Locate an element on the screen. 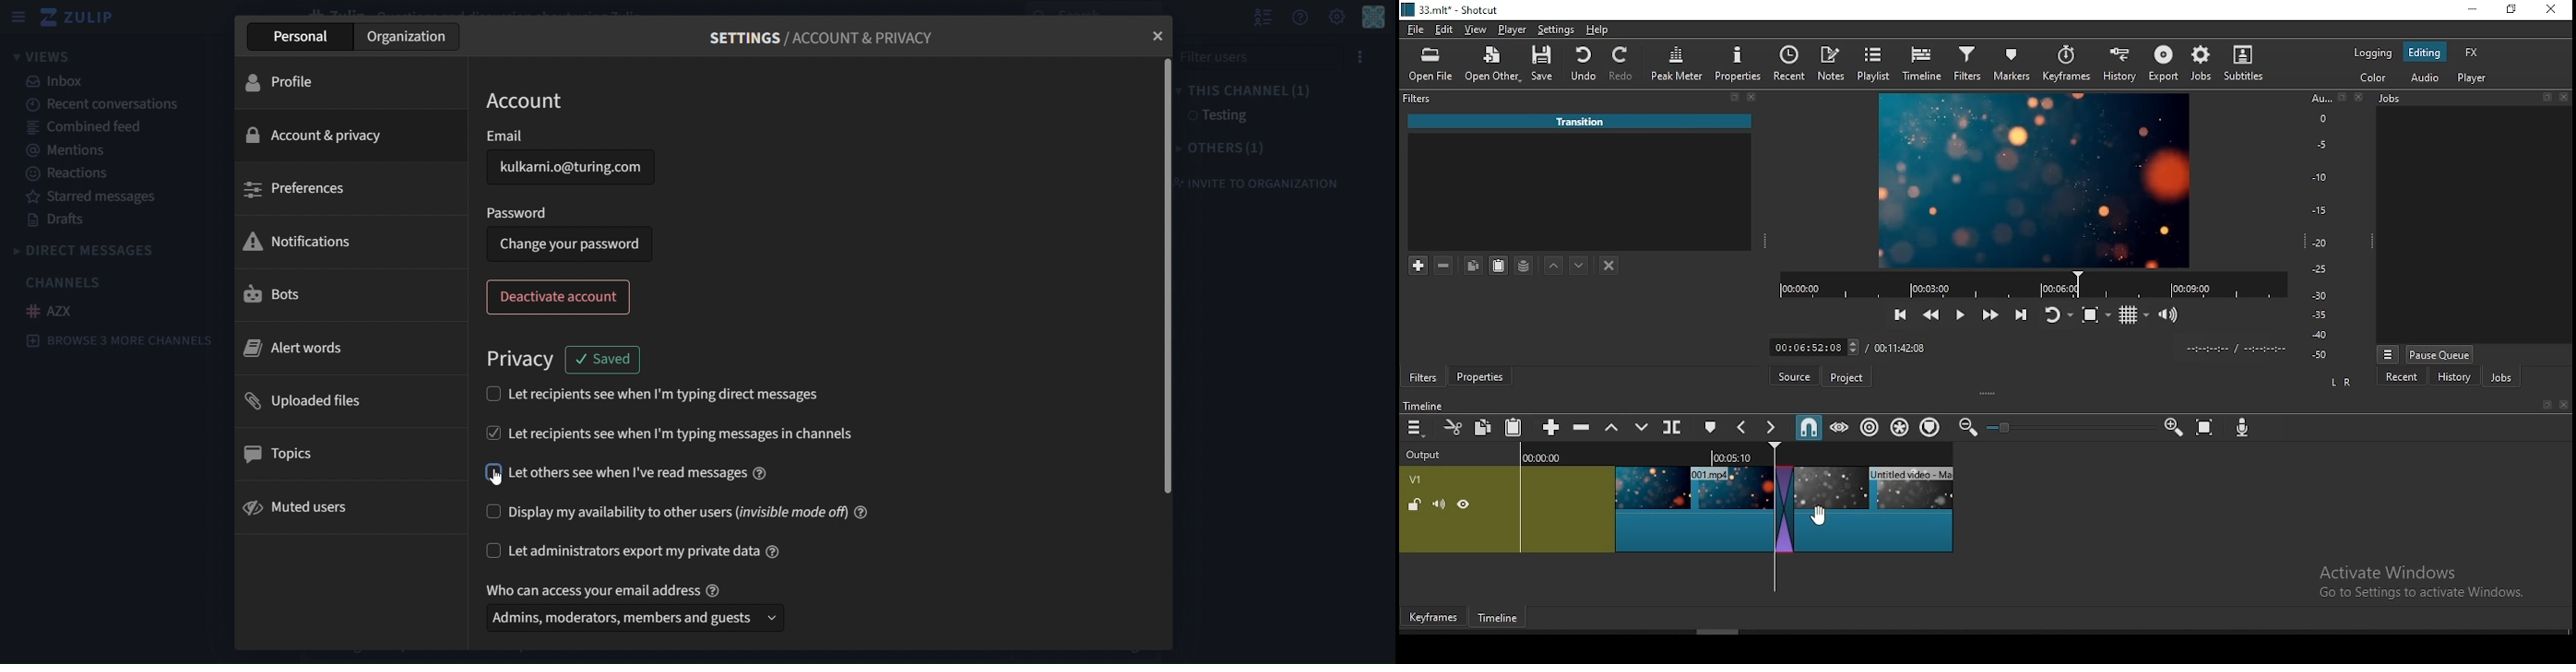 Image resolution: width=2576 pixels, height=672 pixels. close is located at coordinates (2566, 406).